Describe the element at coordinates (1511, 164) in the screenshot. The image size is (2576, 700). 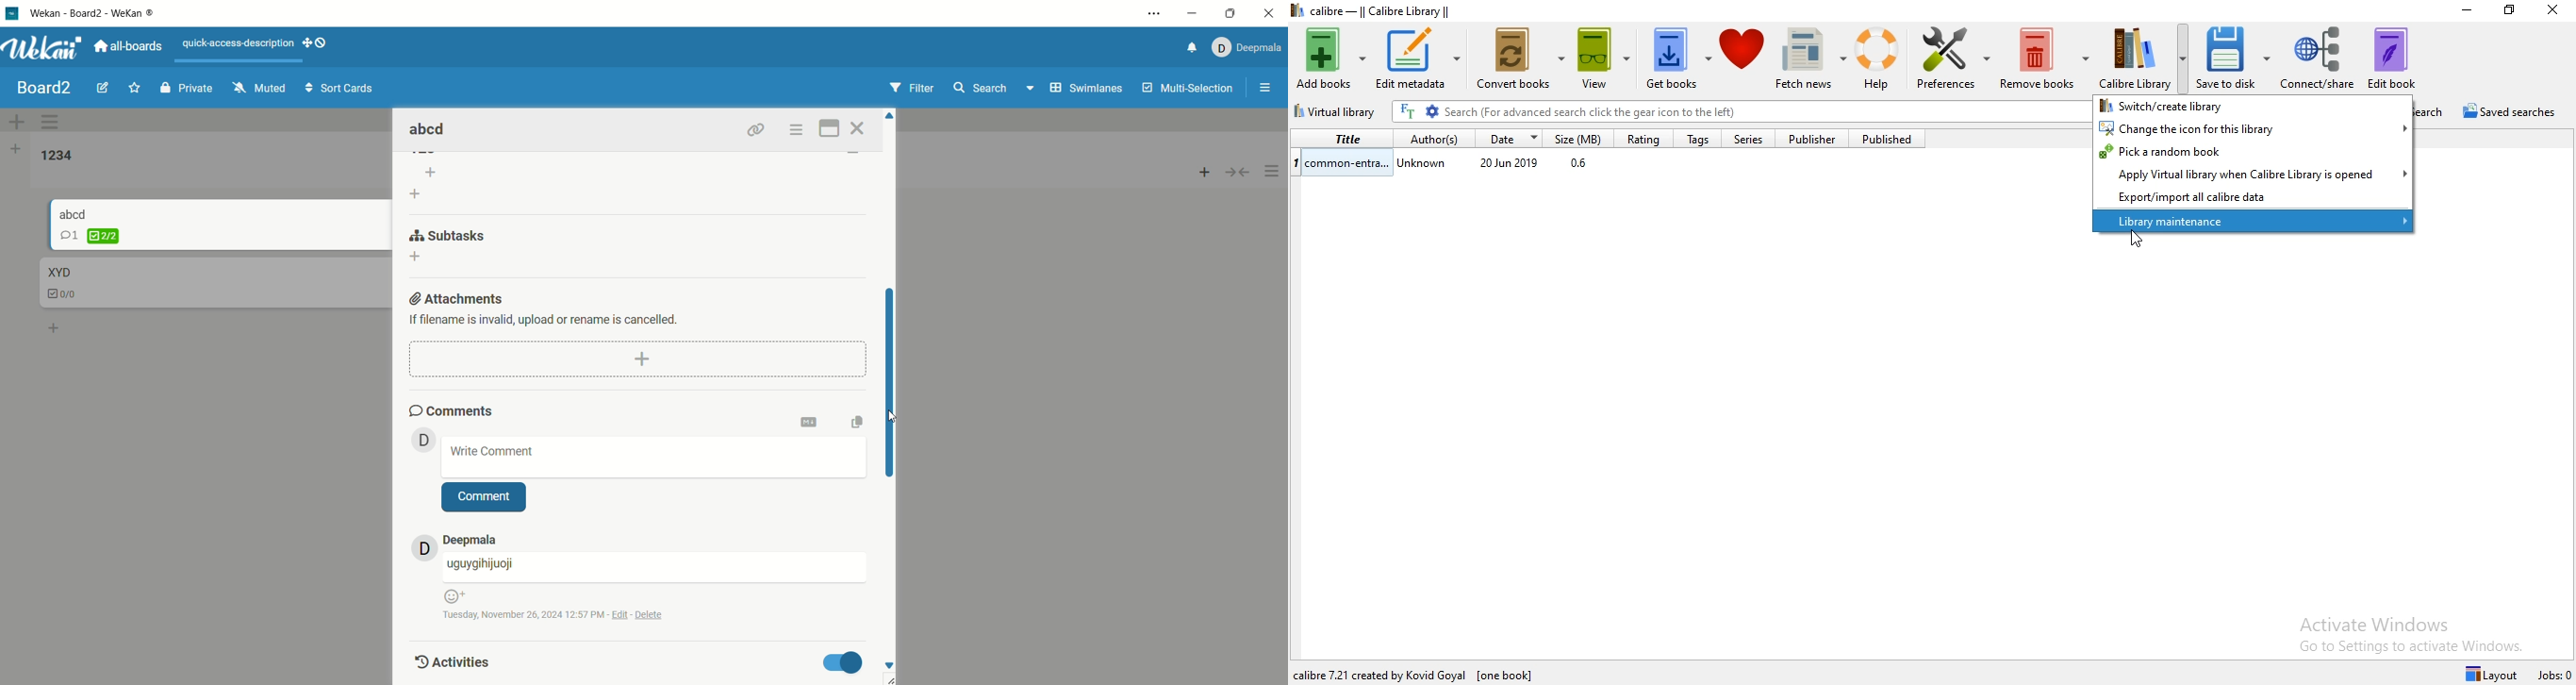
I see `20 Jun 2019` at that location.